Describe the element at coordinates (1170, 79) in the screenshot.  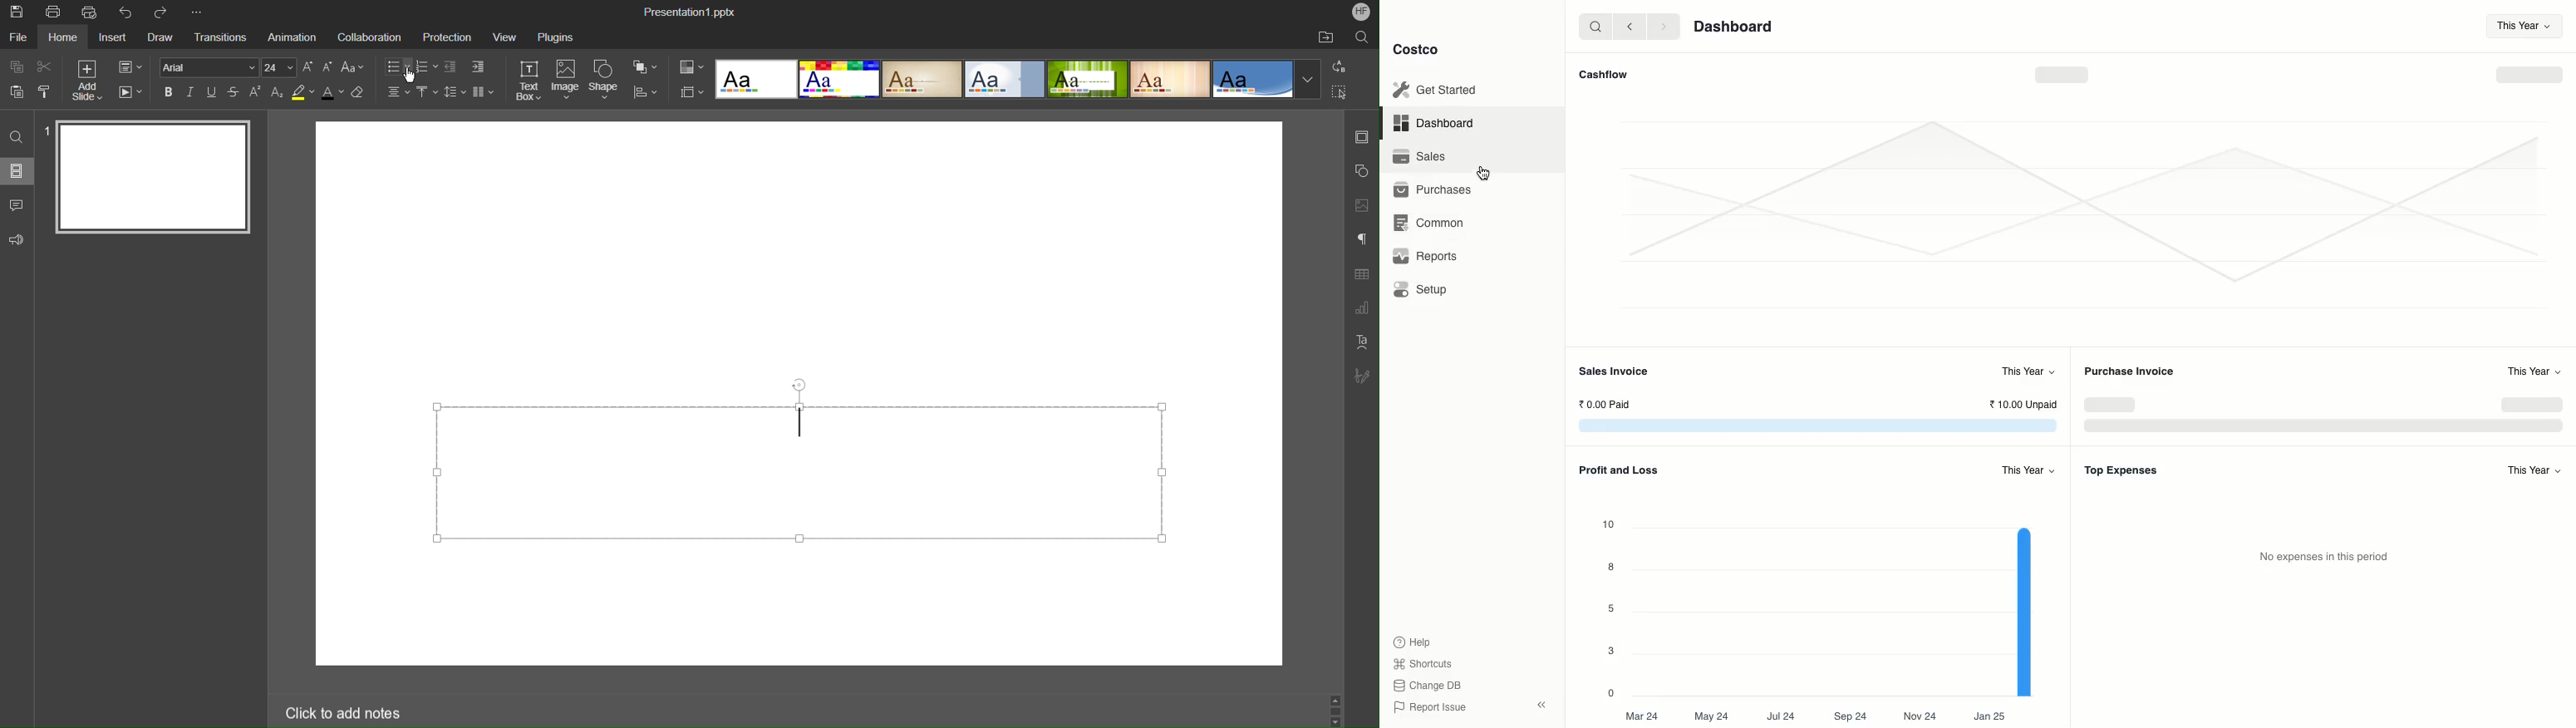
I see `template` at that location.